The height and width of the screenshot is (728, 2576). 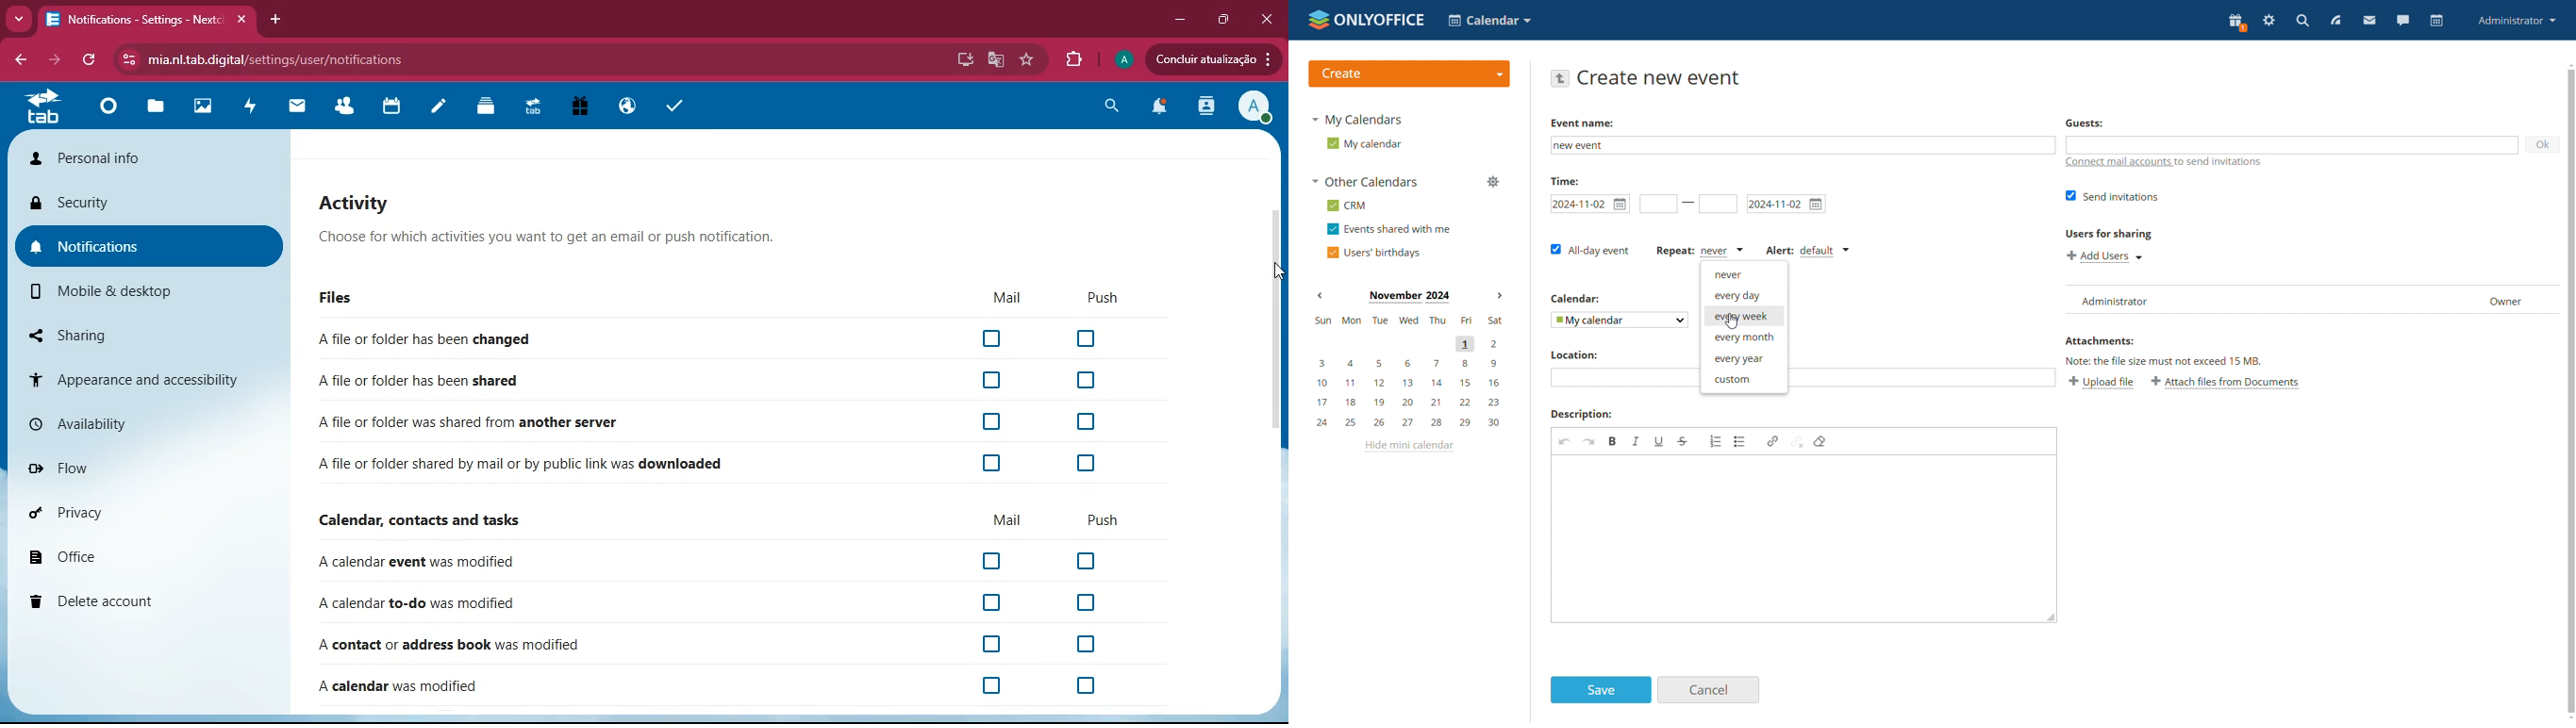 I want to click on Mail, so click(x=998, y=297).